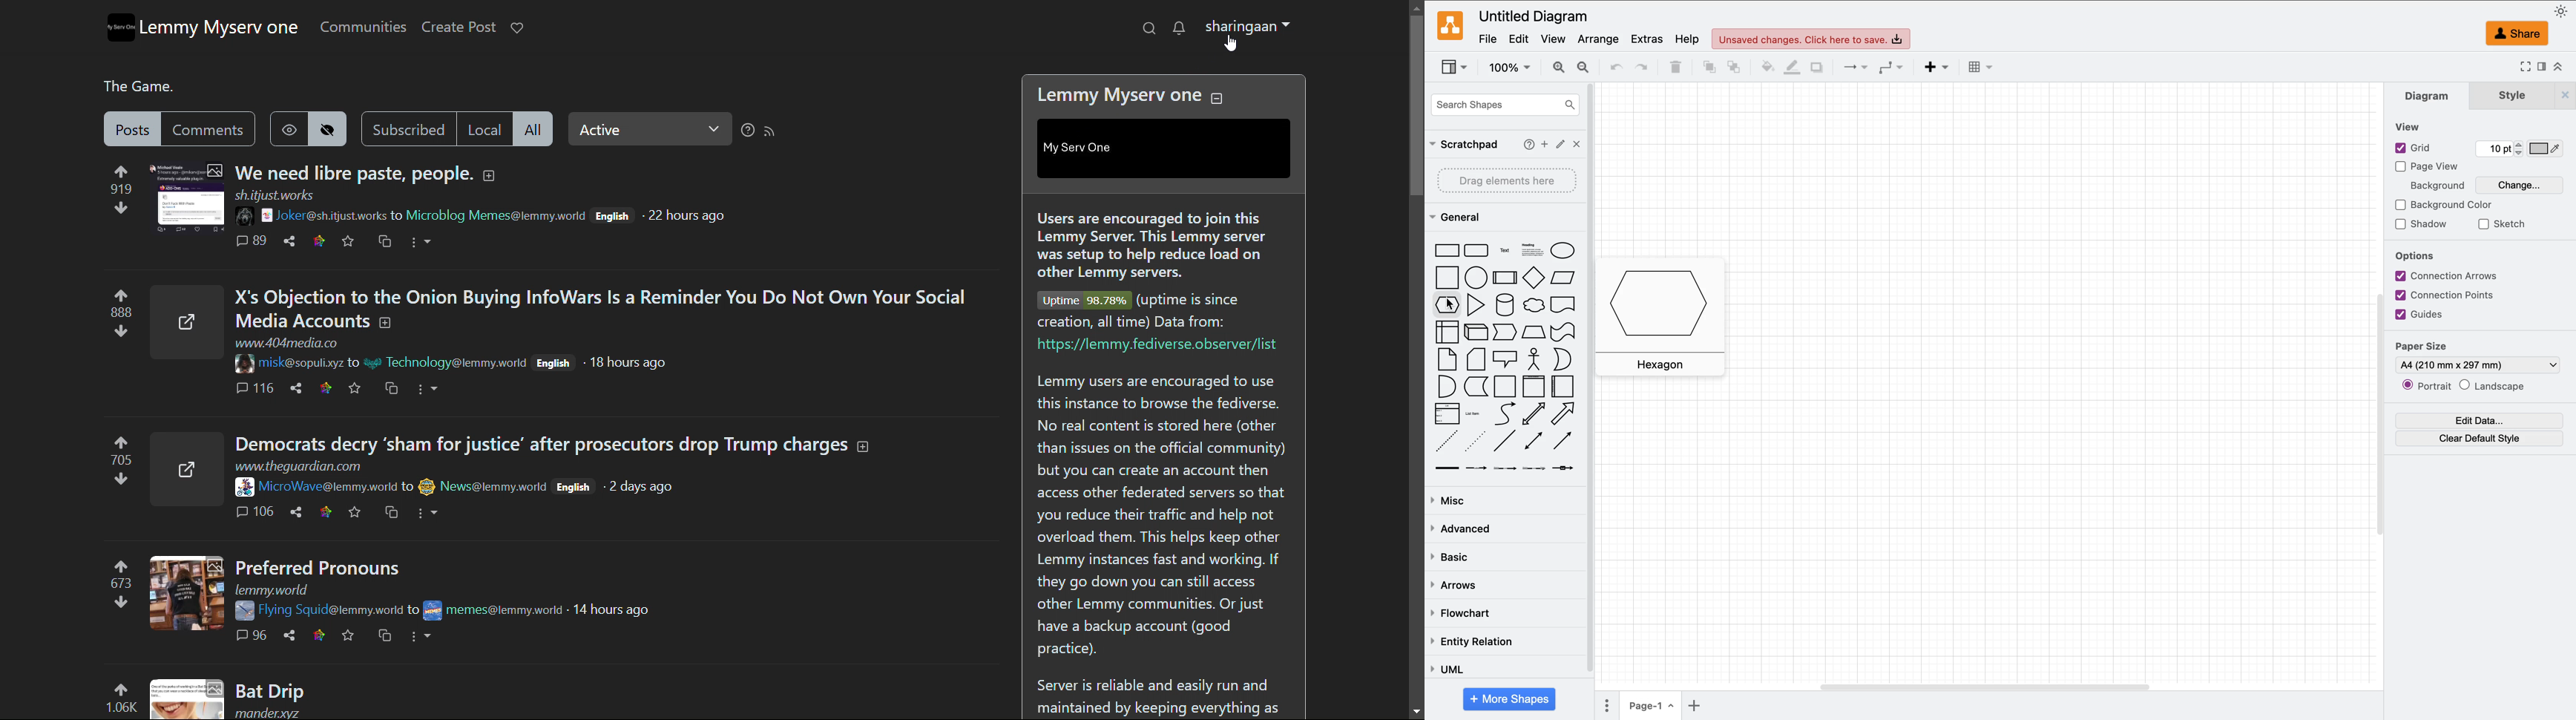  What do you see at coordinates (2563, 11) in the screenshot?
I see `theme` at bounding box center [2563, 11].